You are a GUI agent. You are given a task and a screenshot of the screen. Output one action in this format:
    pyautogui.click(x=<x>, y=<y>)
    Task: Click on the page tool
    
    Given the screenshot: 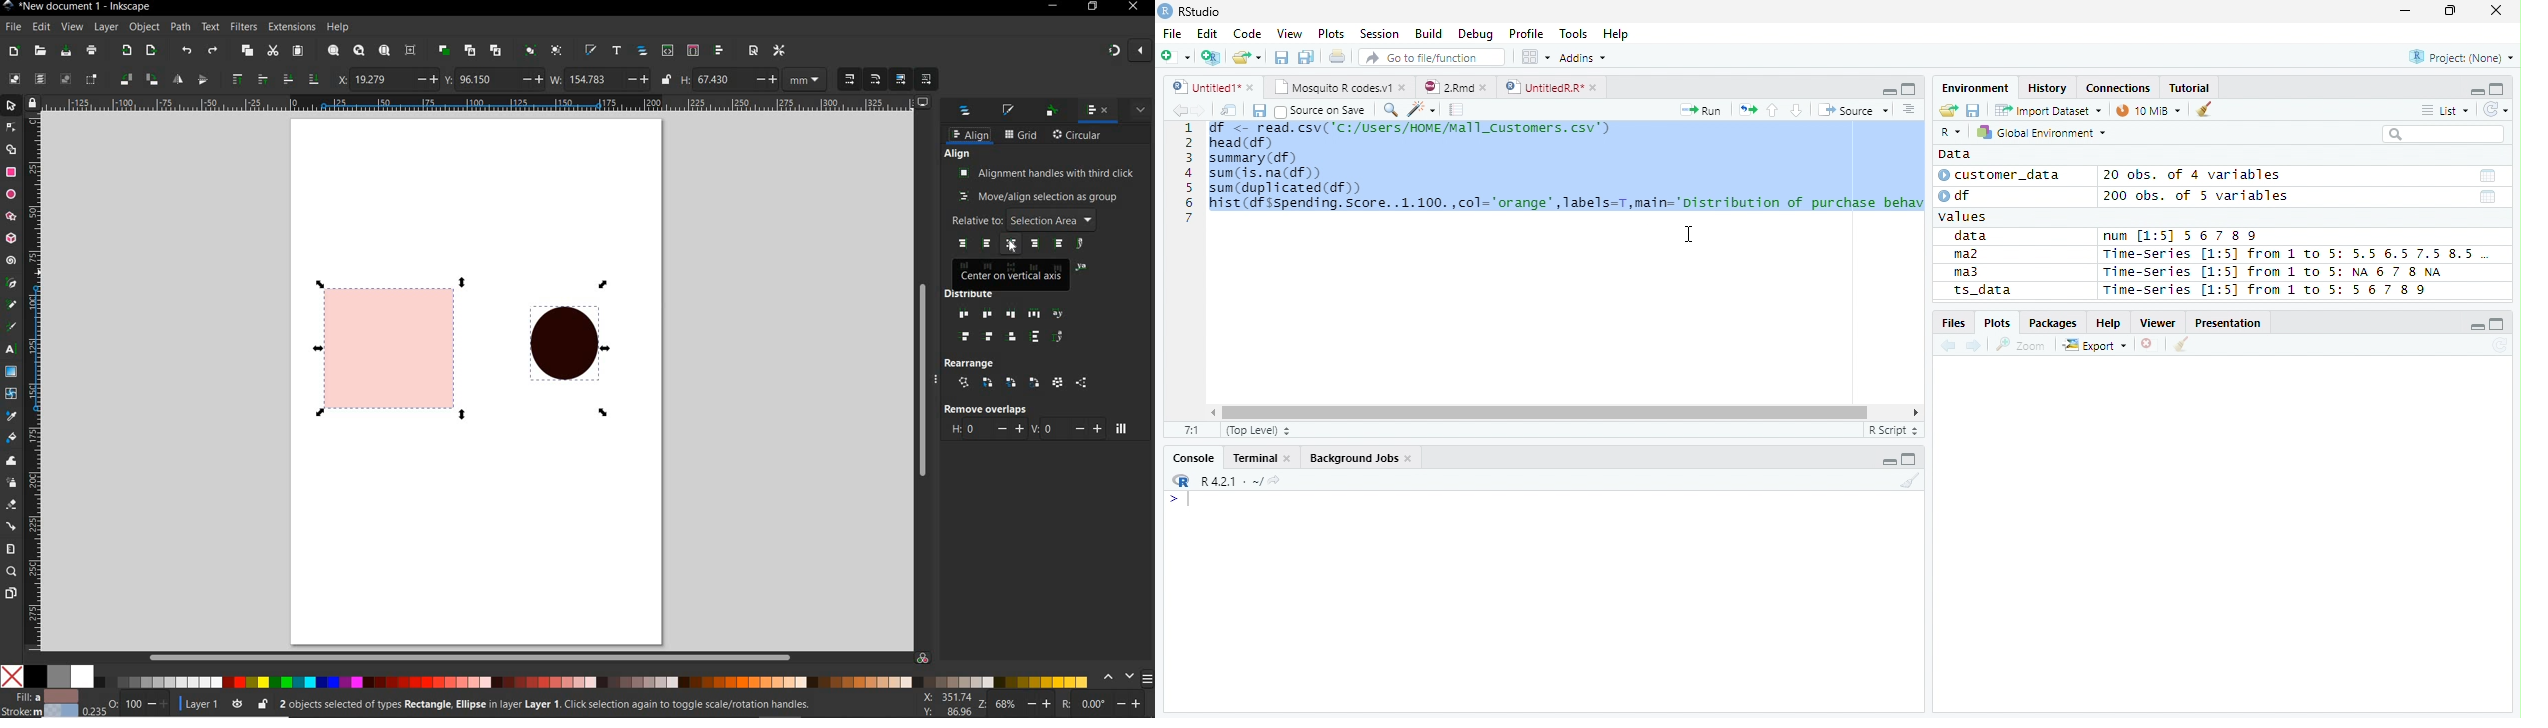 What is the action you would take?
    pyautogui.click(x=10, y=594)
    